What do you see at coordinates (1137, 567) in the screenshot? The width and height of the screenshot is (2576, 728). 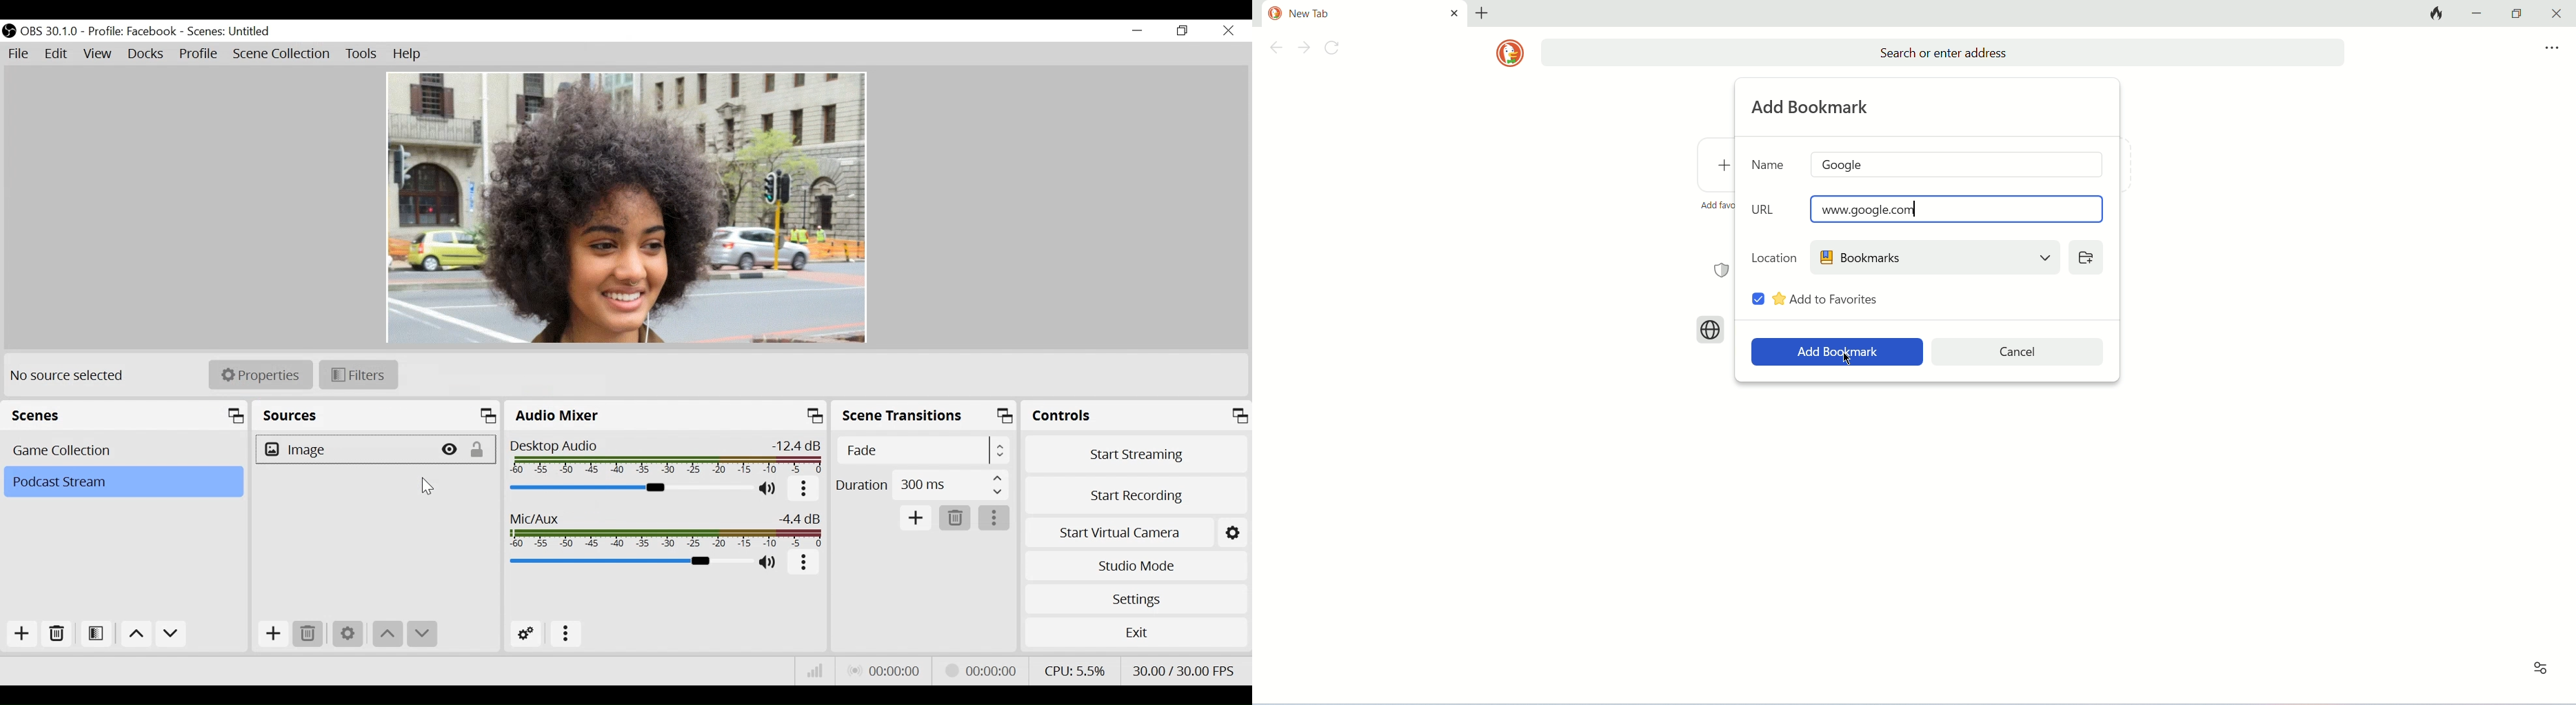 I see `Studio Mode` at bounding box center [1137, 567].